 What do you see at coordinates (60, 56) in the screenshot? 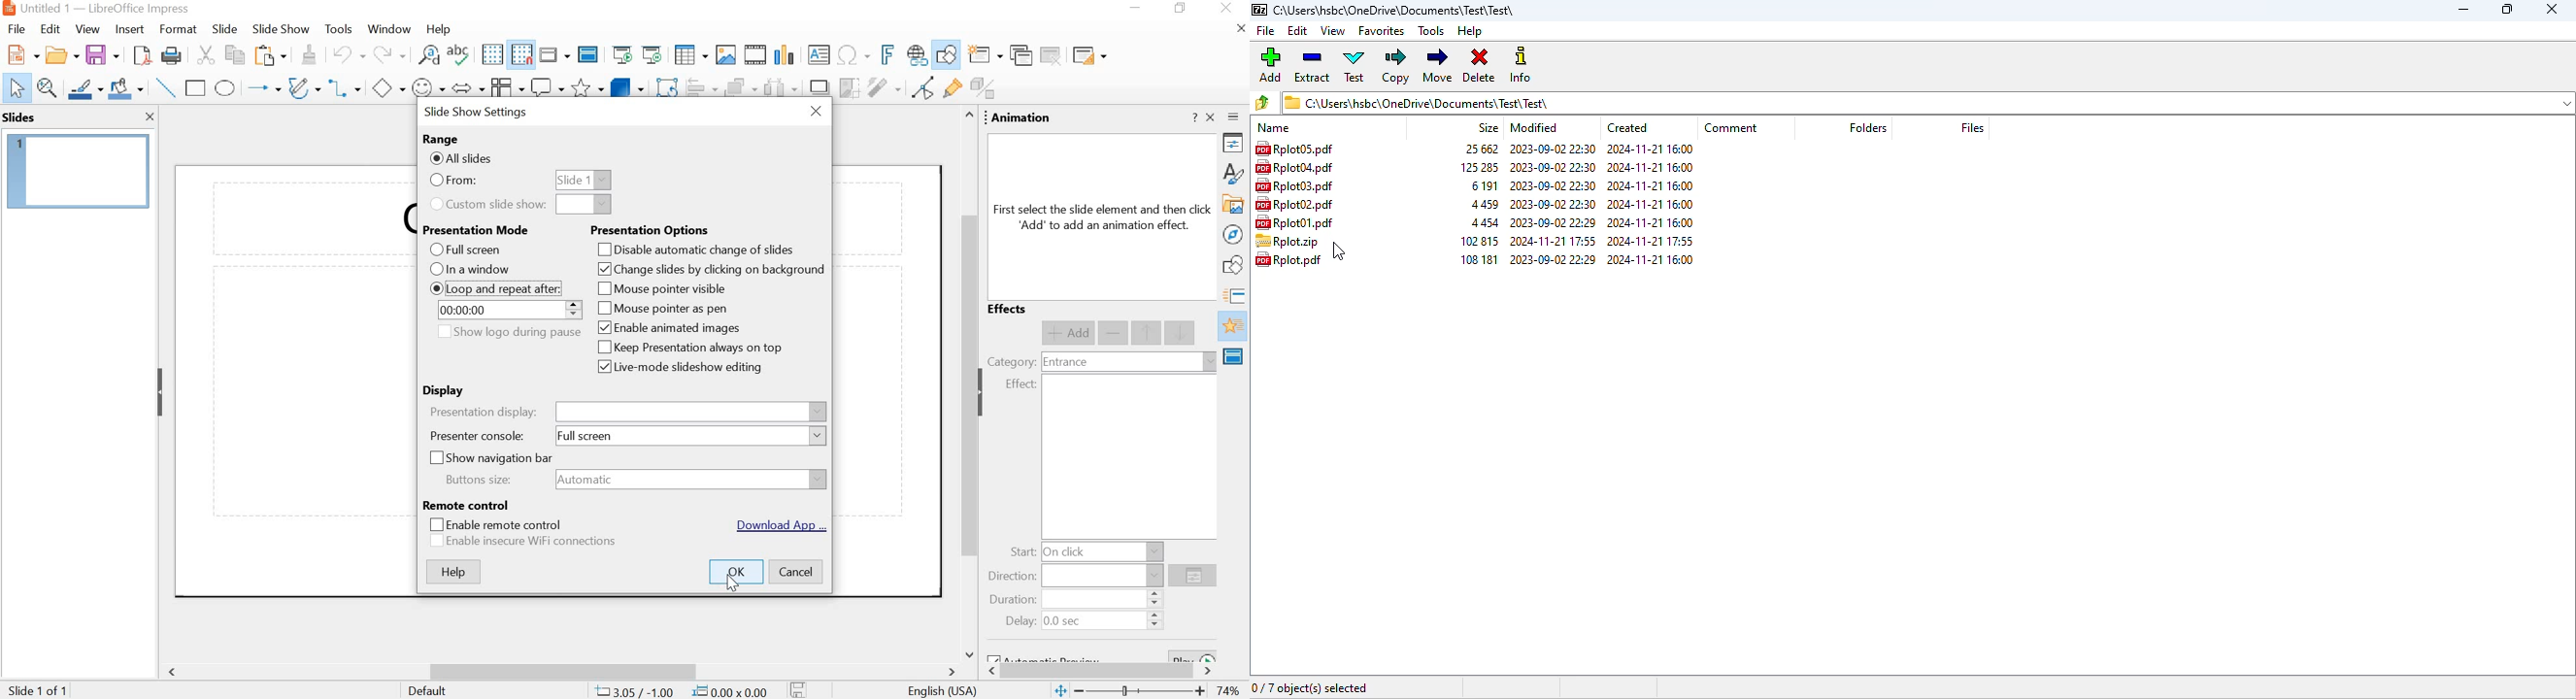
I see `open` at bounding box center [60, 56].